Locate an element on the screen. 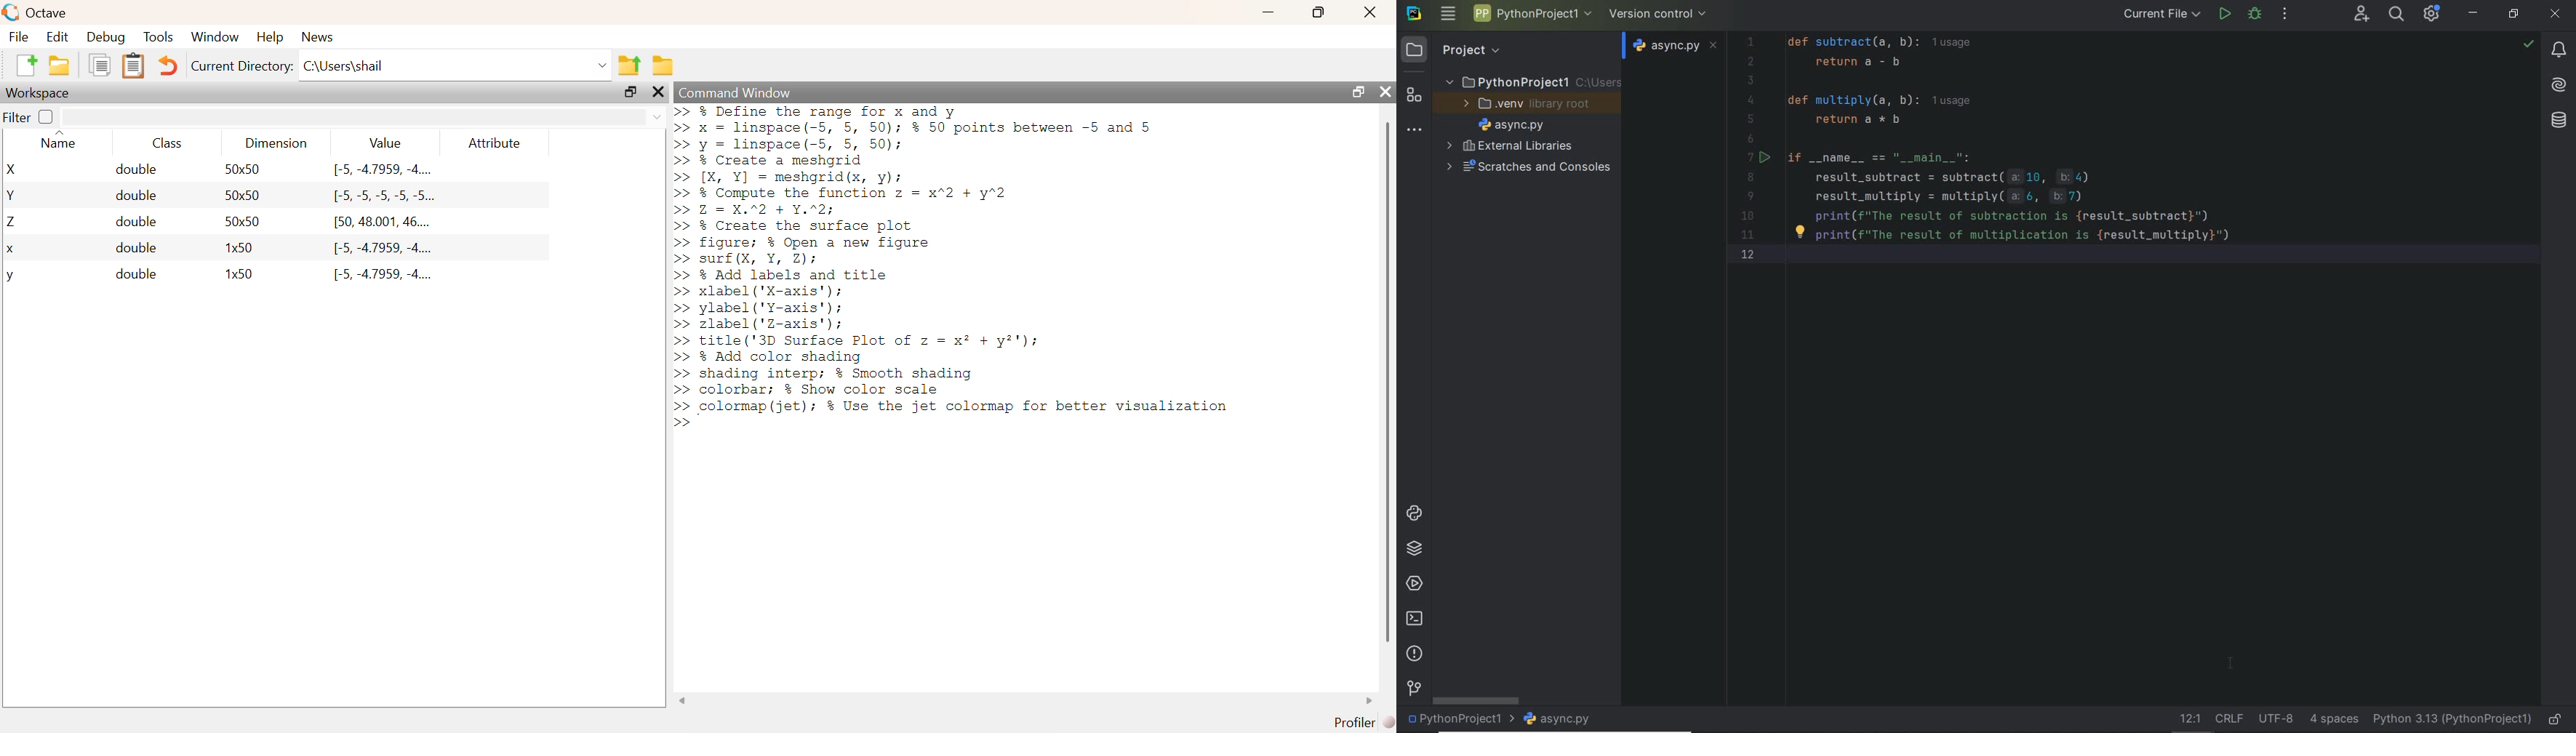 This screenshot has width=2576, height=756. Duplicate is located at coordinates (101, 65).